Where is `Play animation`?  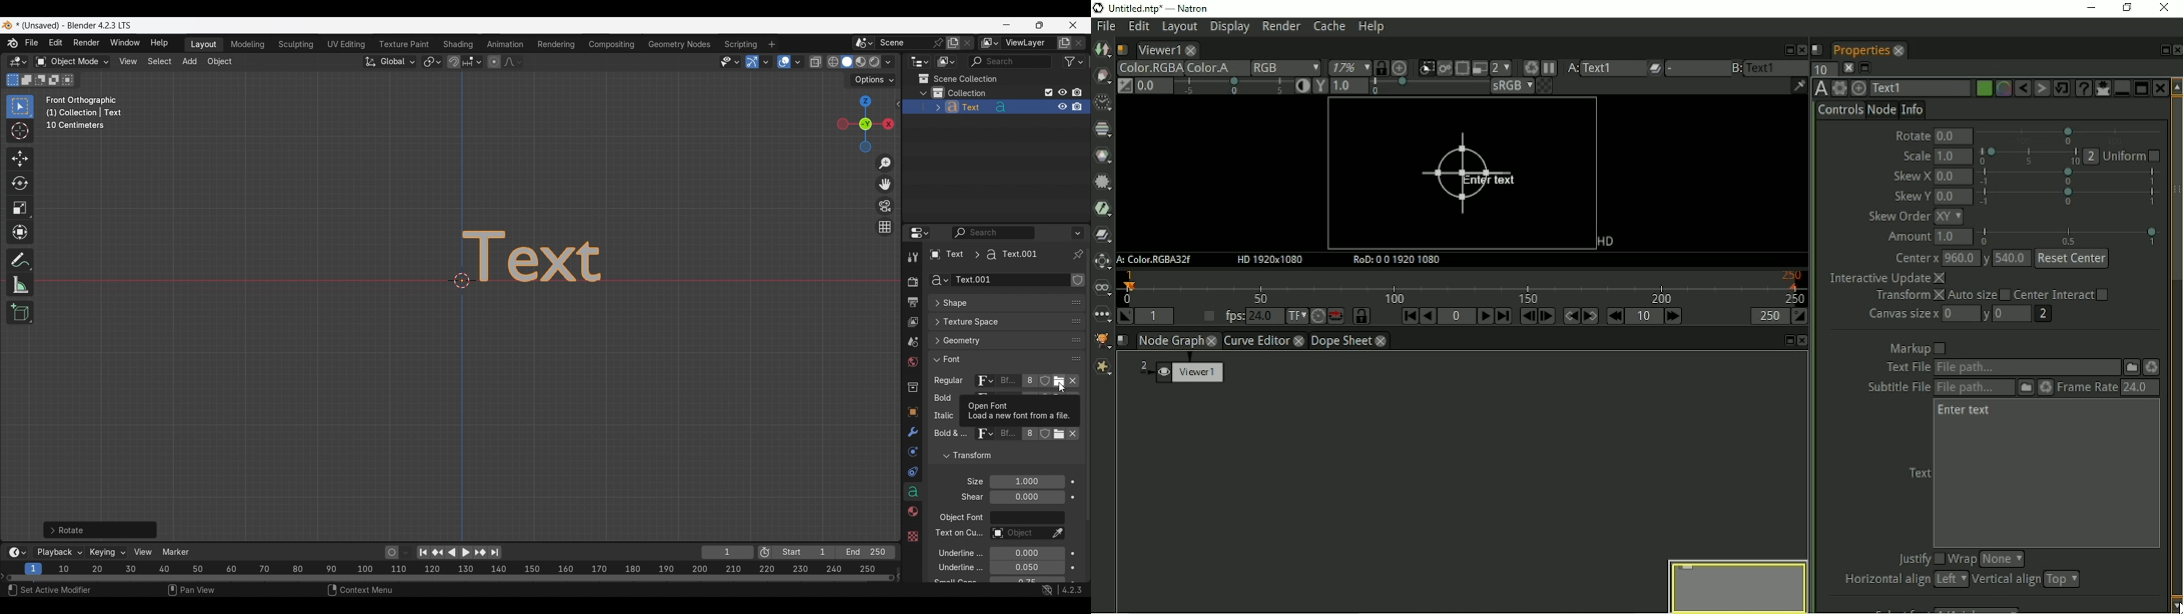
Play animation is located at coordinates (458, 553).